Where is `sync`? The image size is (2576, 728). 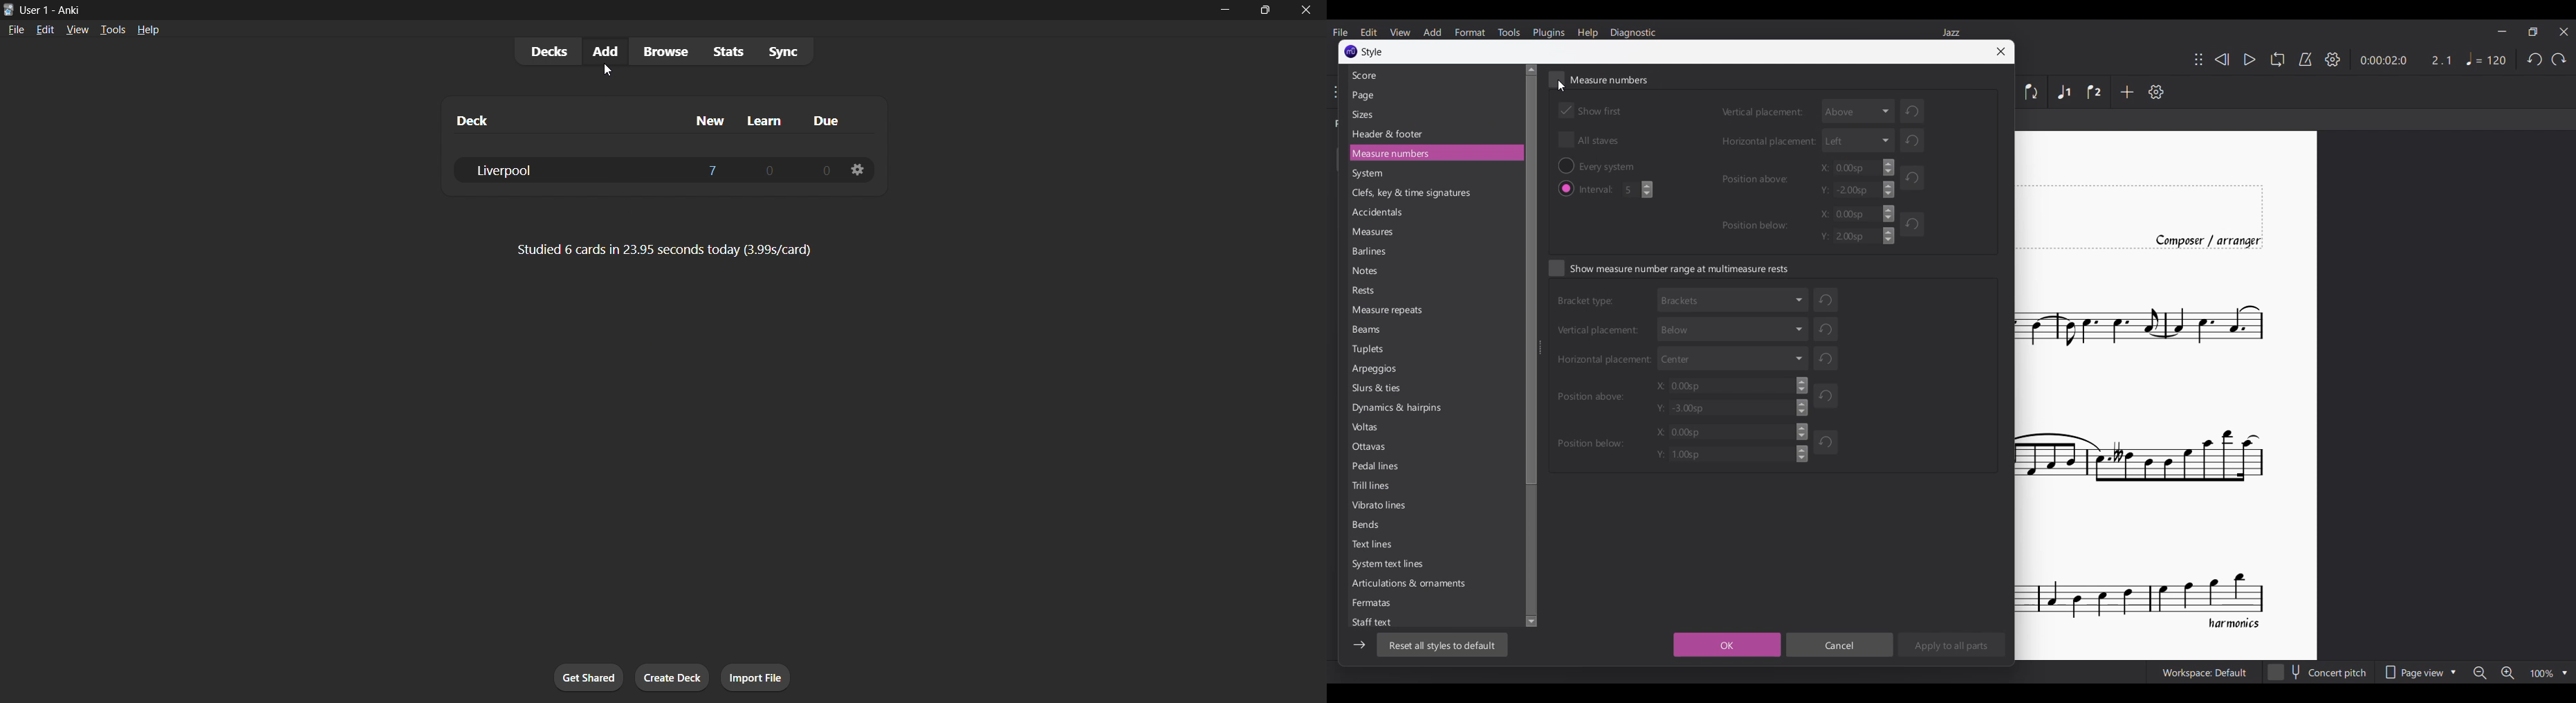 sync is located at coordinates (784, 53).